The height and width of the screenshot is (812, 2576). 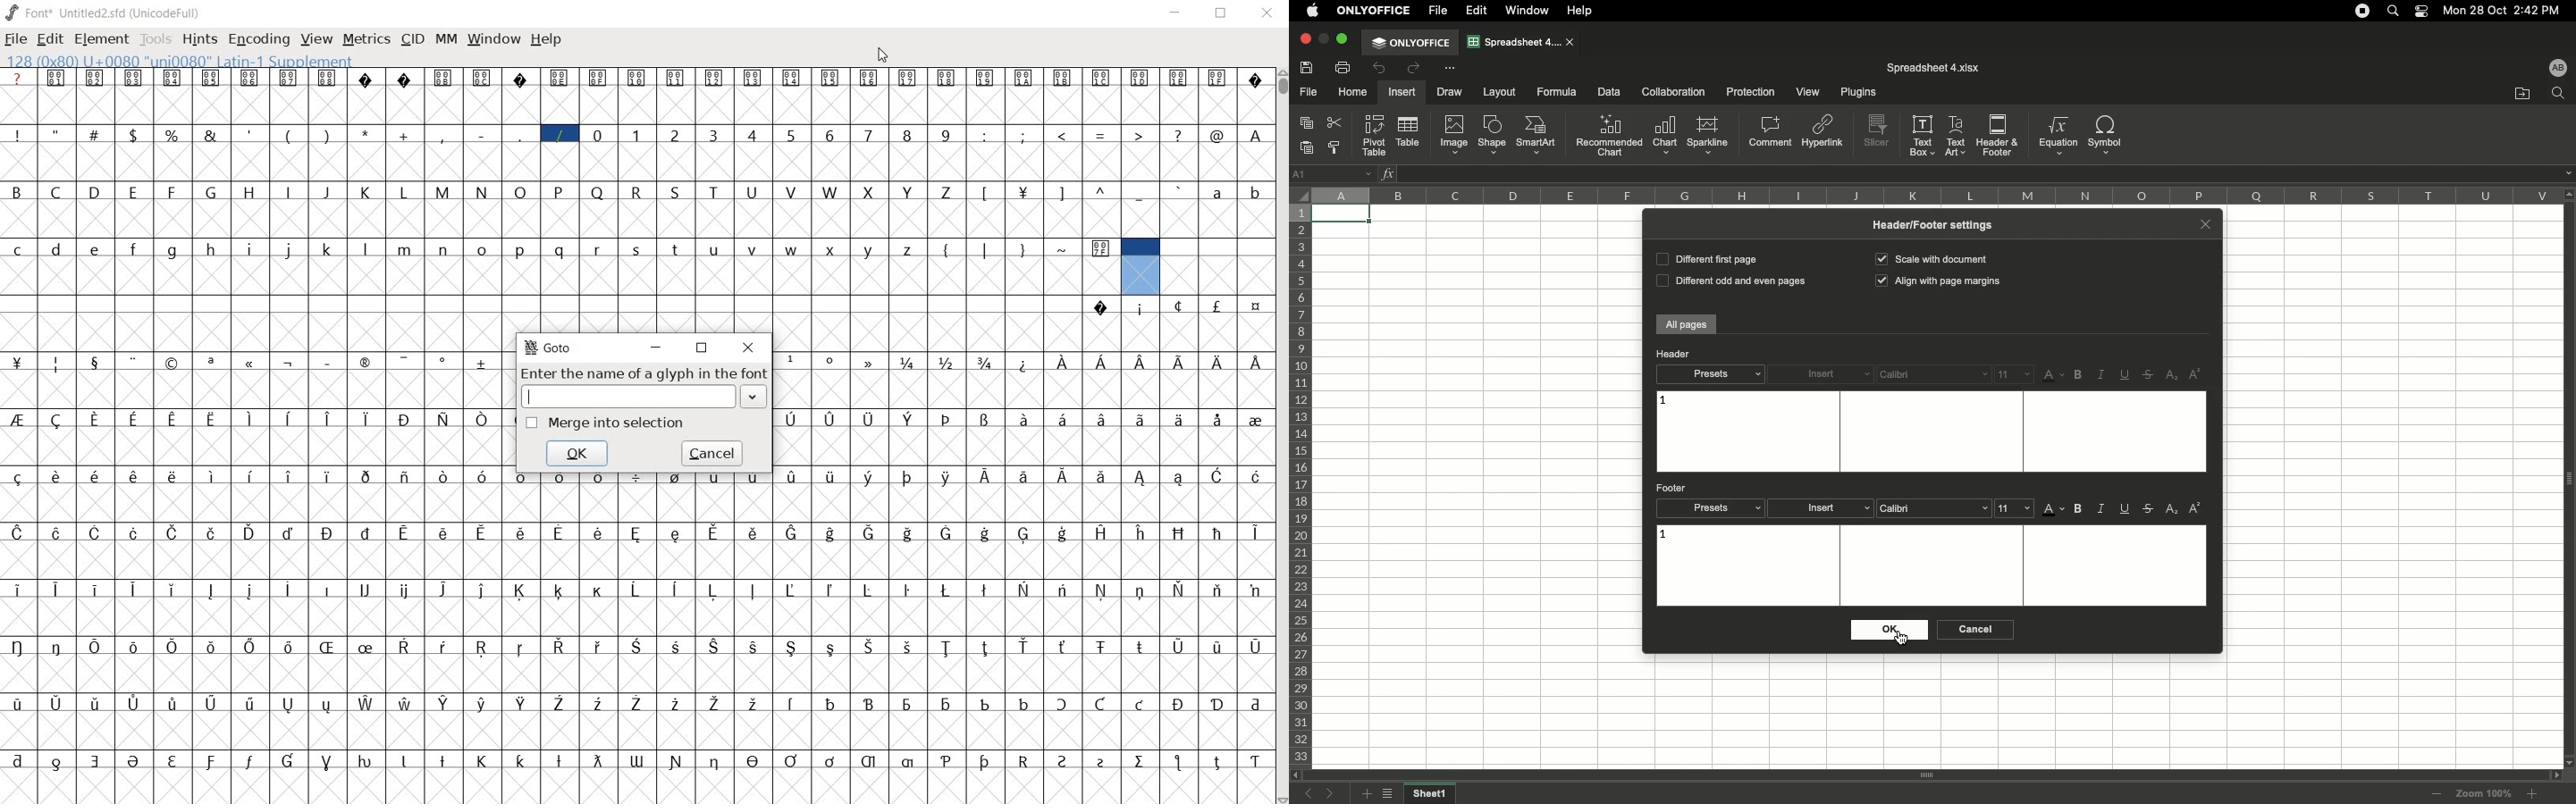 What do you see at coordinates (1334, 172) in the screenshot?
I see `Name manager` at bounding box center [1334, 172].